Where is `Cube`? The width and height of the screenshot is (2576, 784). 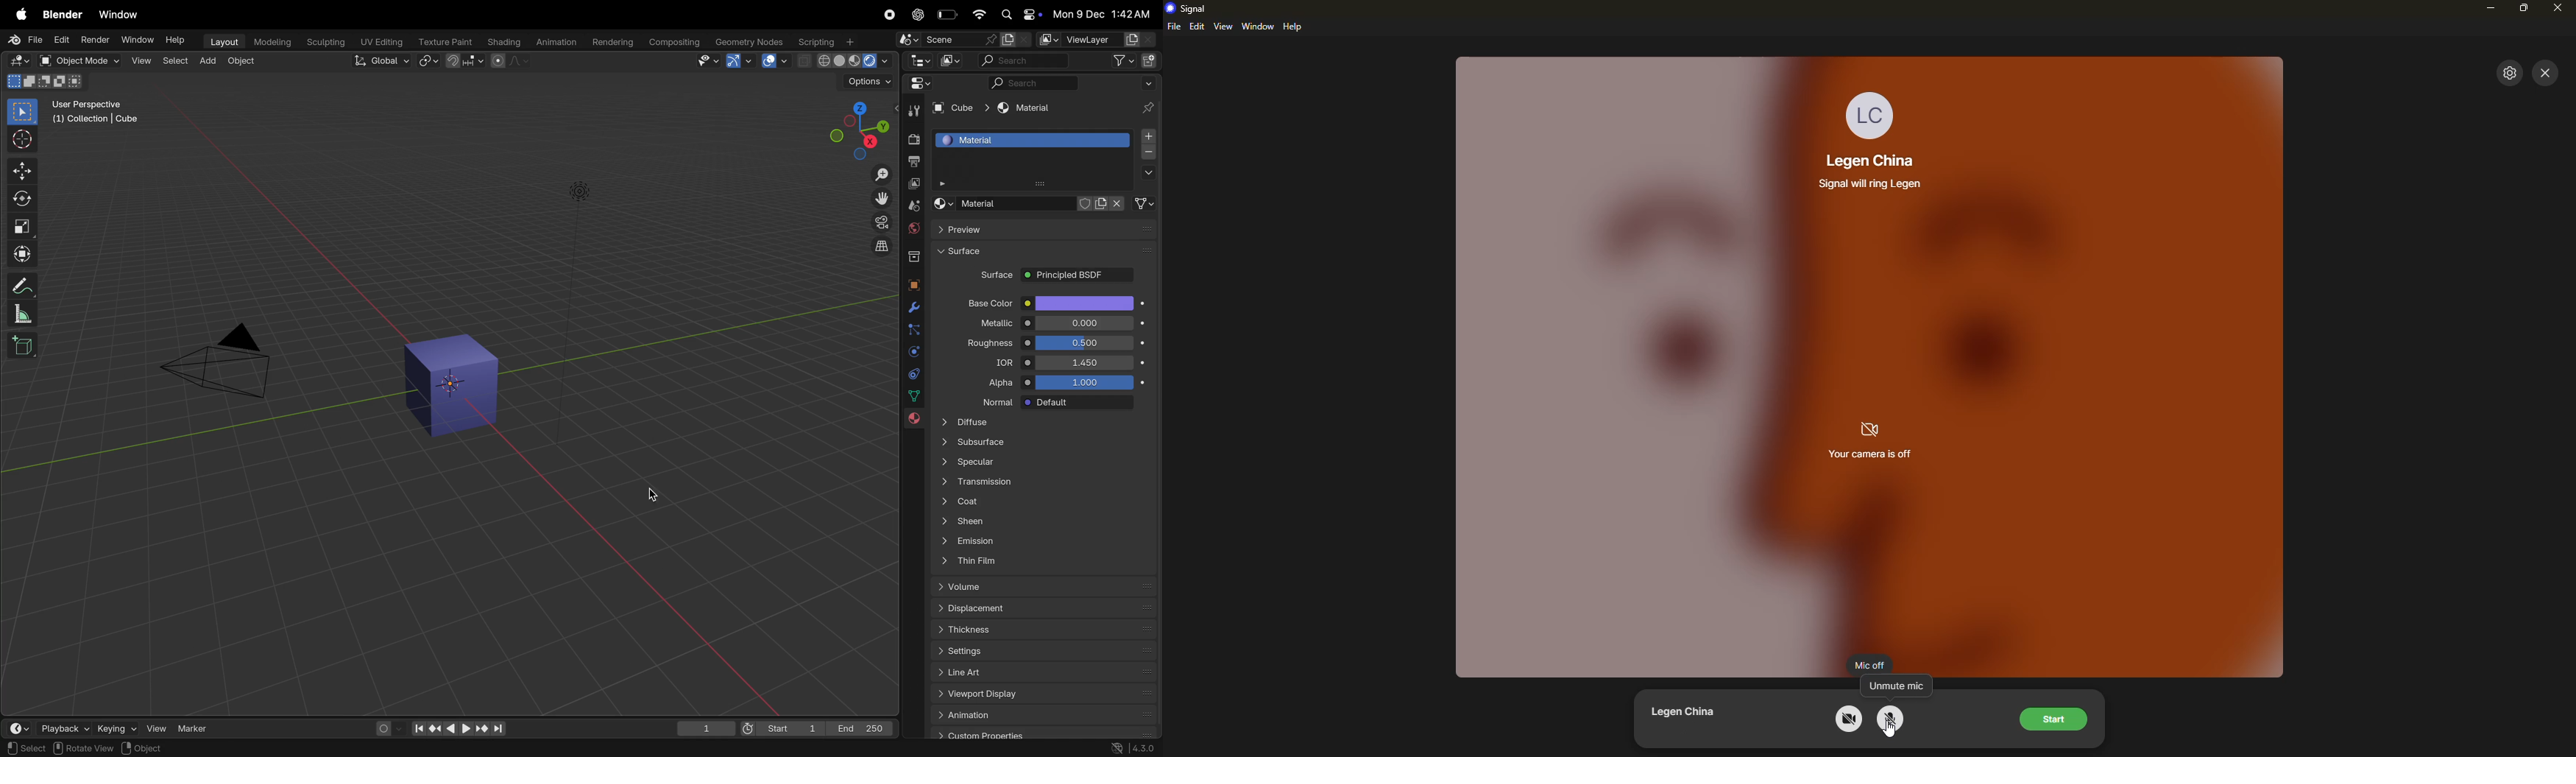 Cube is located at coordinates (961, 109).